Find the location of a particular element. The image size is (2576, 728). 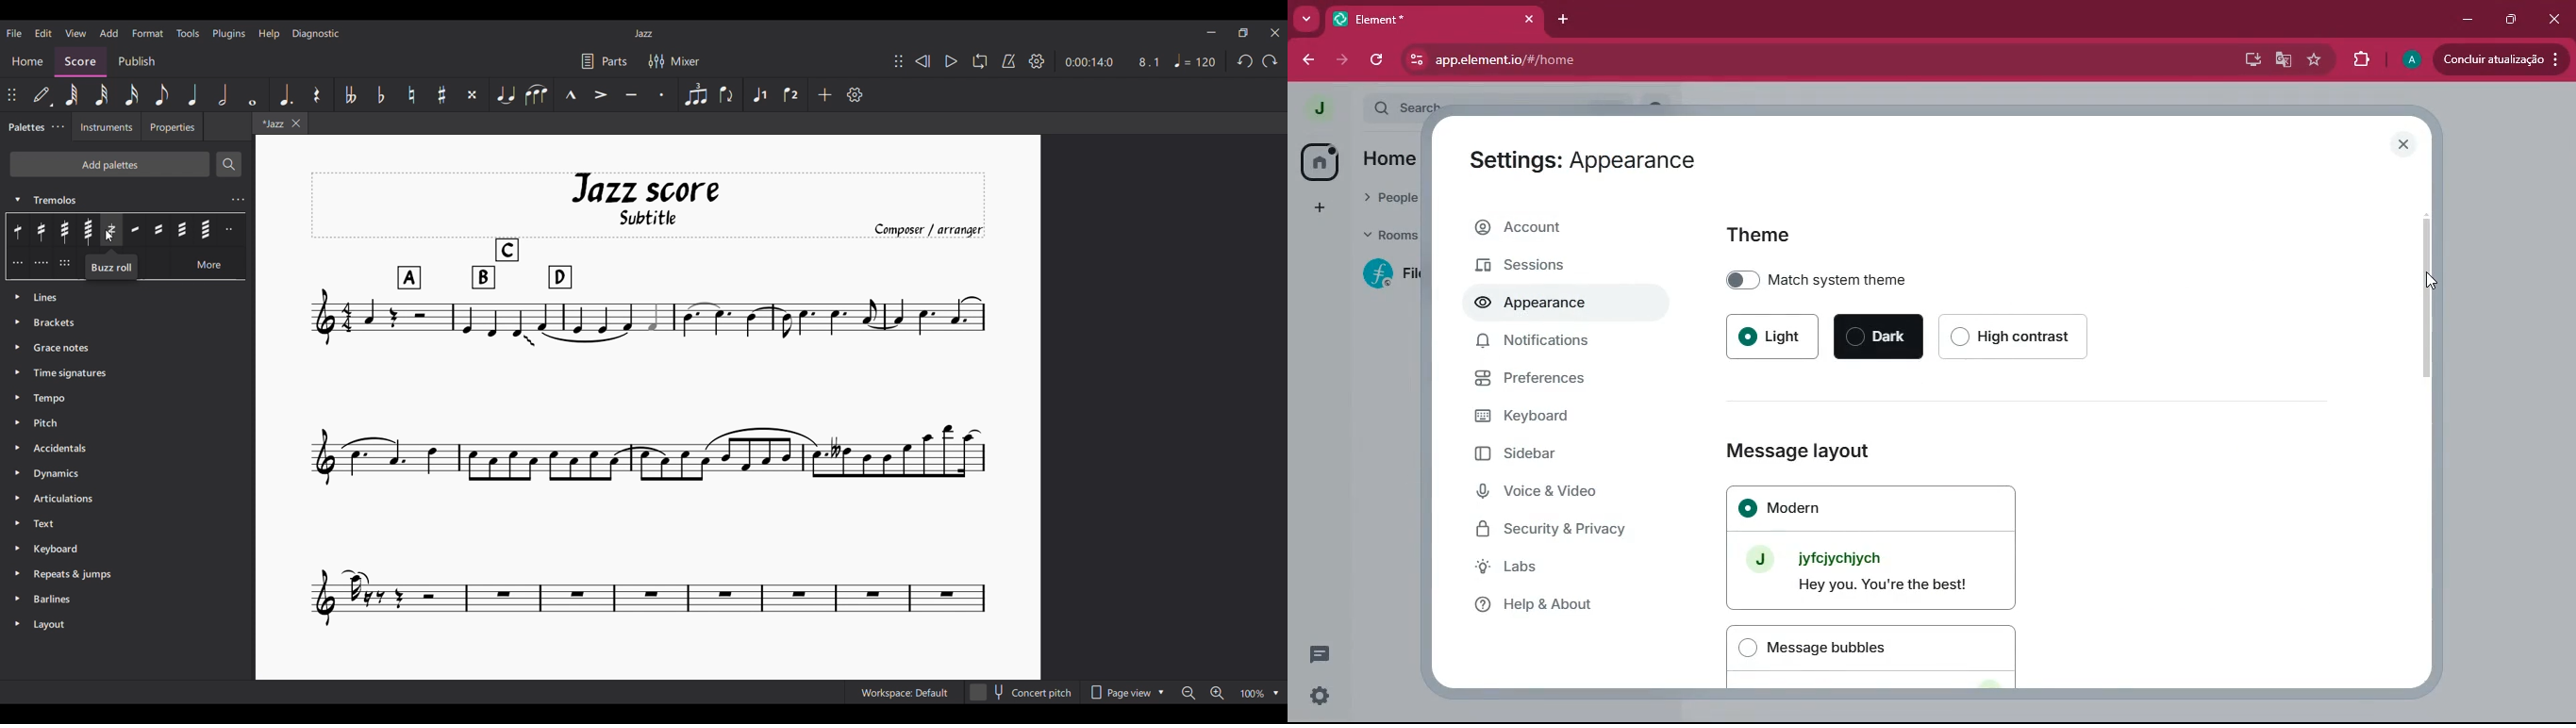

Time signature is located at coordinates (127, 373).